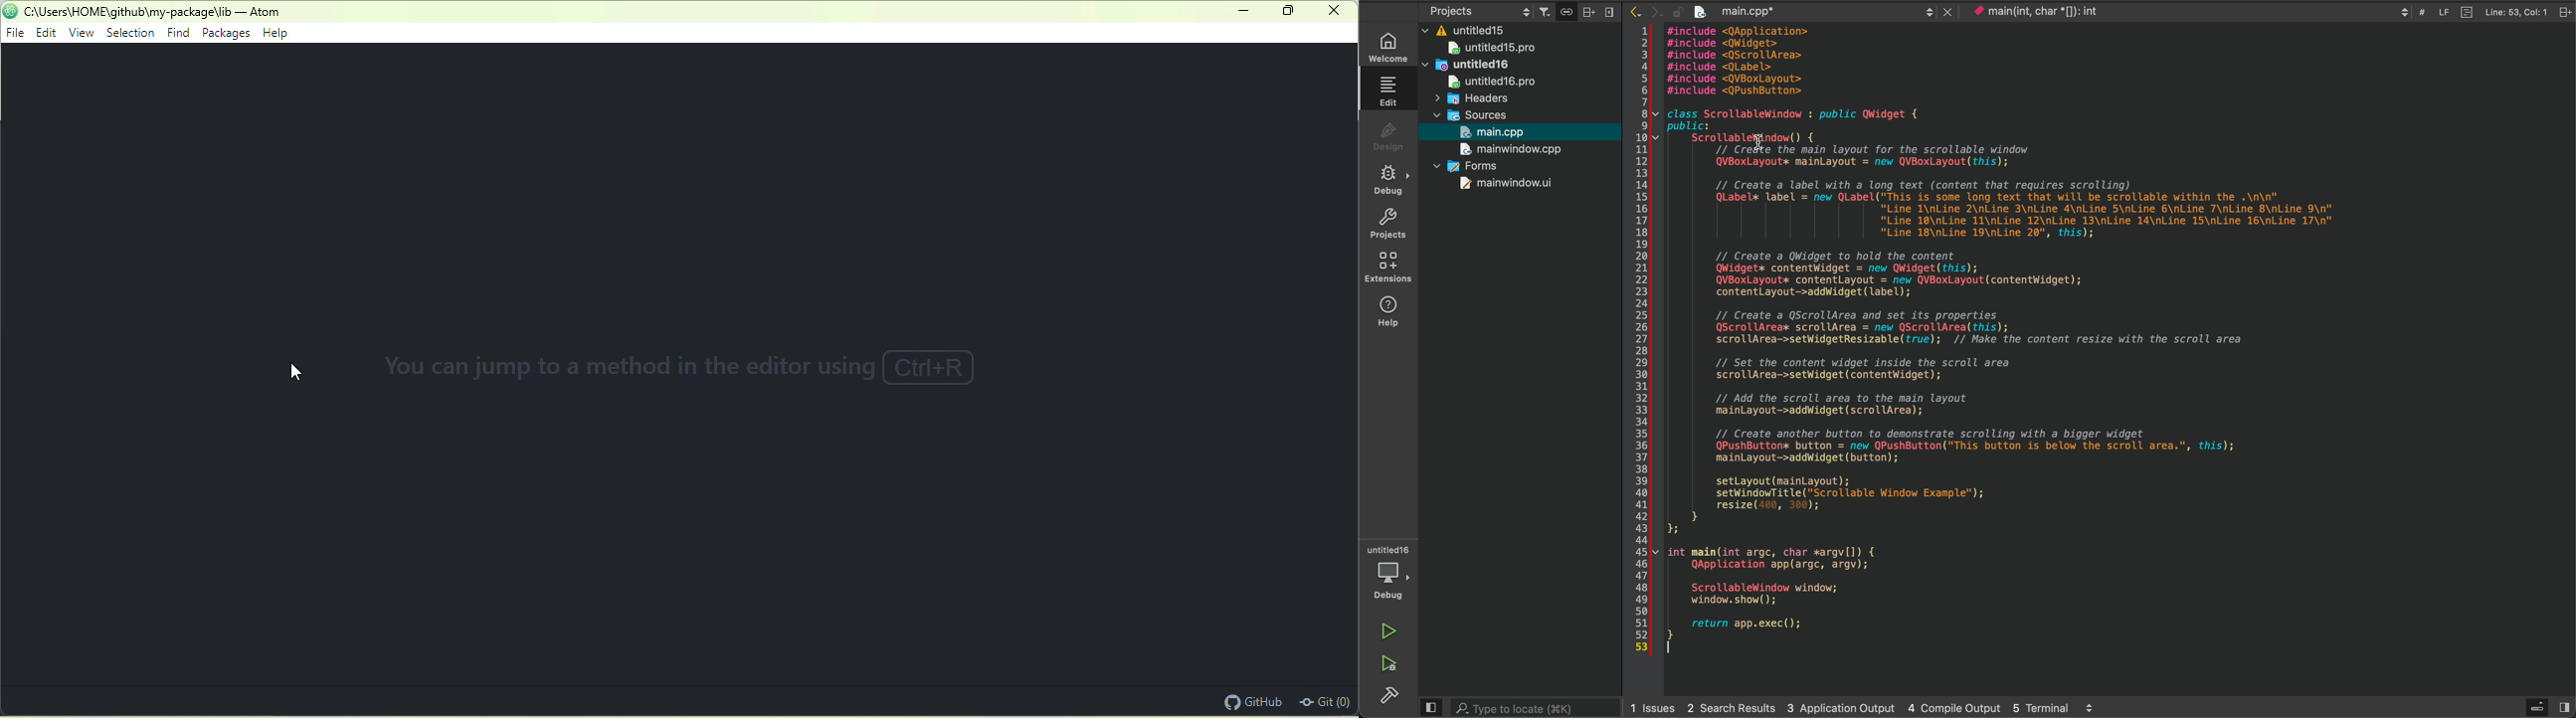 This screenshot has width=2576, height=728. Describe the element at coordinates (1388, 310) in the screenshot. I see `help` at that location.